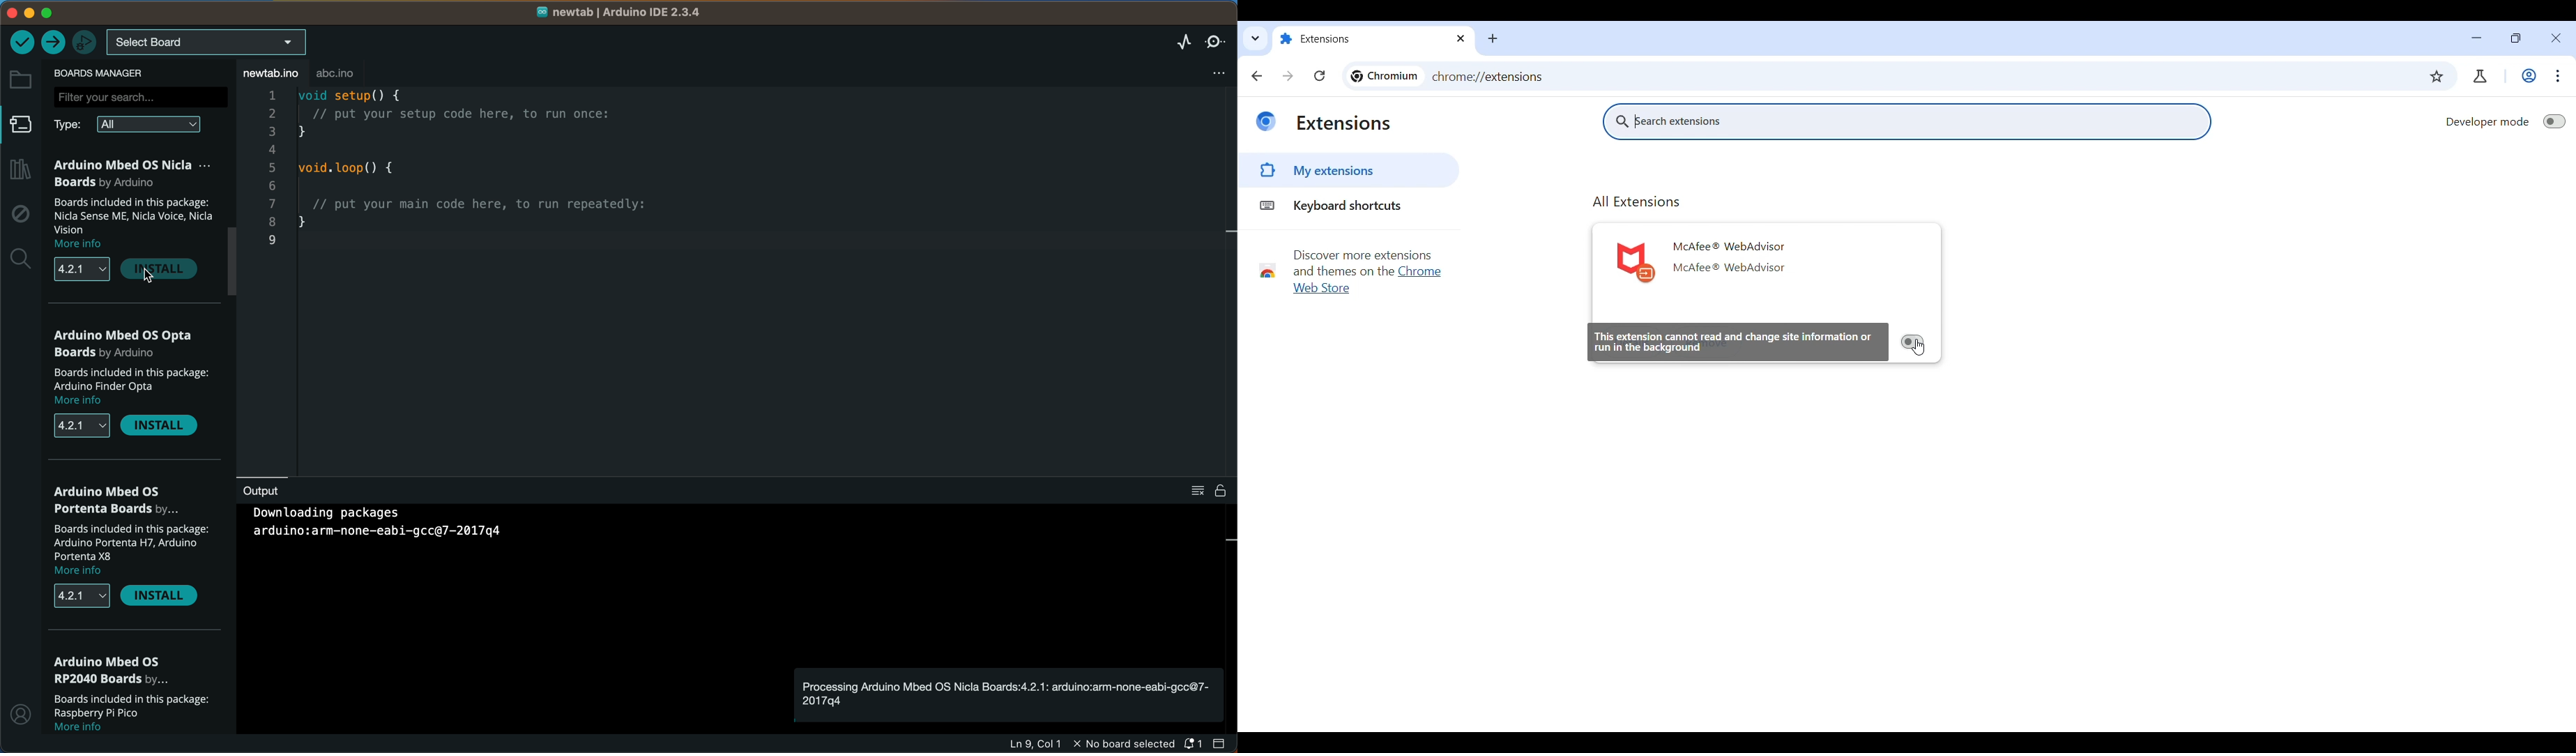  I want to click on output, so click(289, 490).